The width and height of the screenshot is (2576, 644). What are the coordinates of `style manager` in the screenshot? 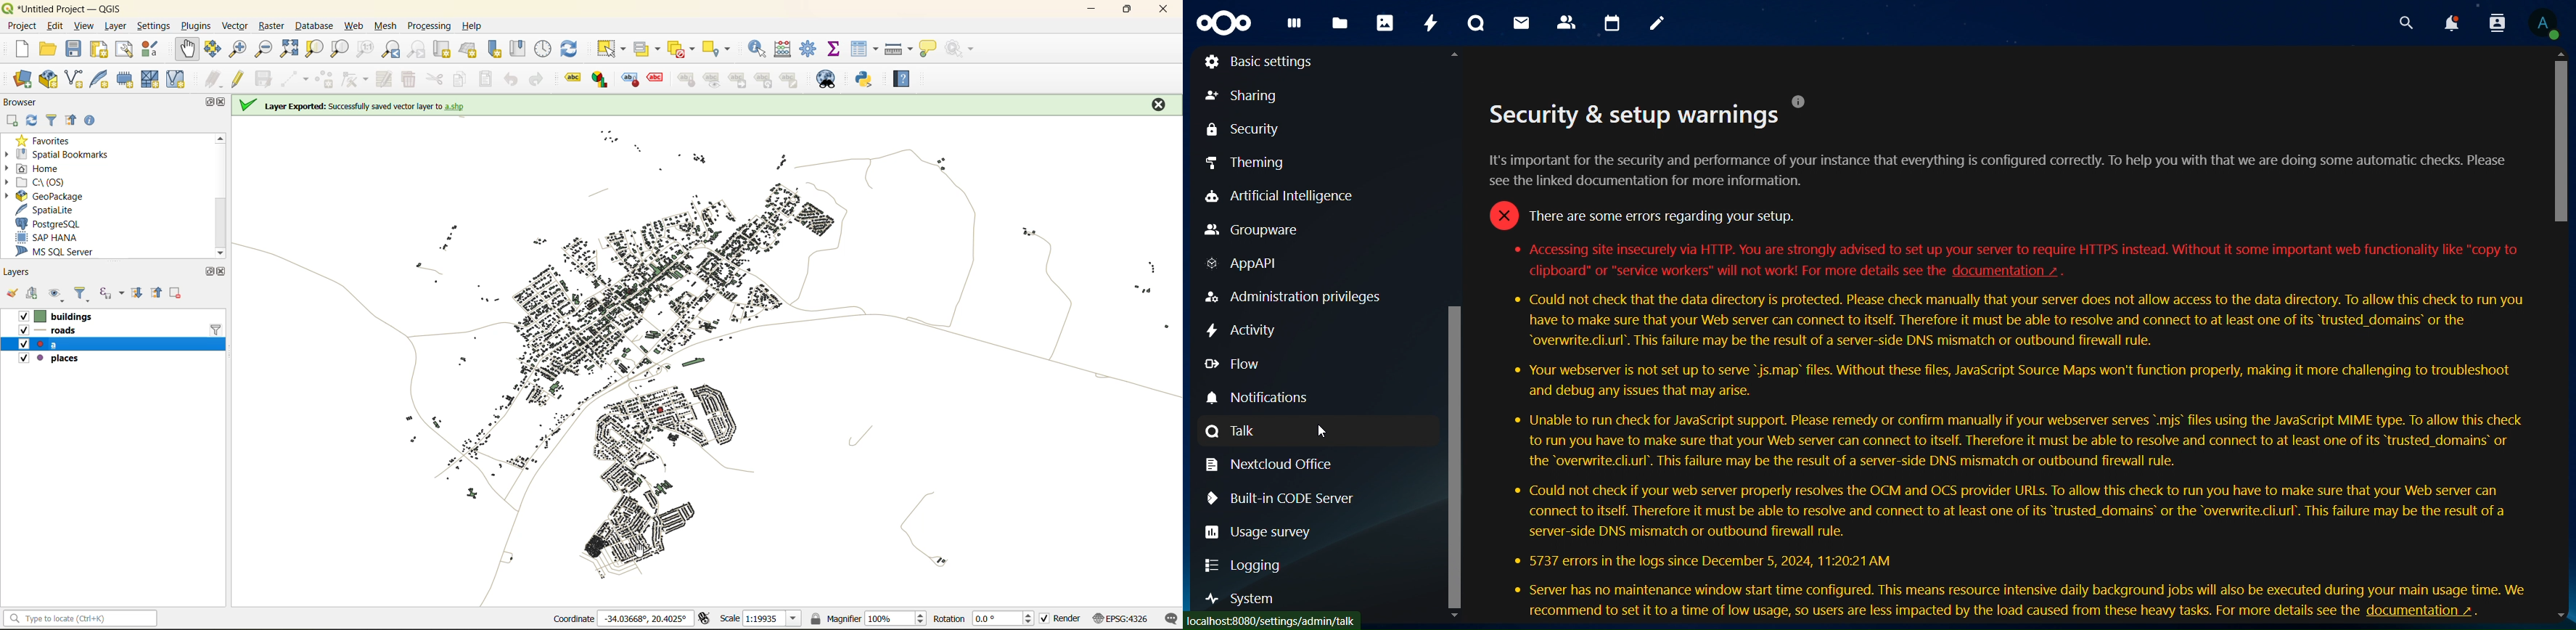 It's located at (155, 51).